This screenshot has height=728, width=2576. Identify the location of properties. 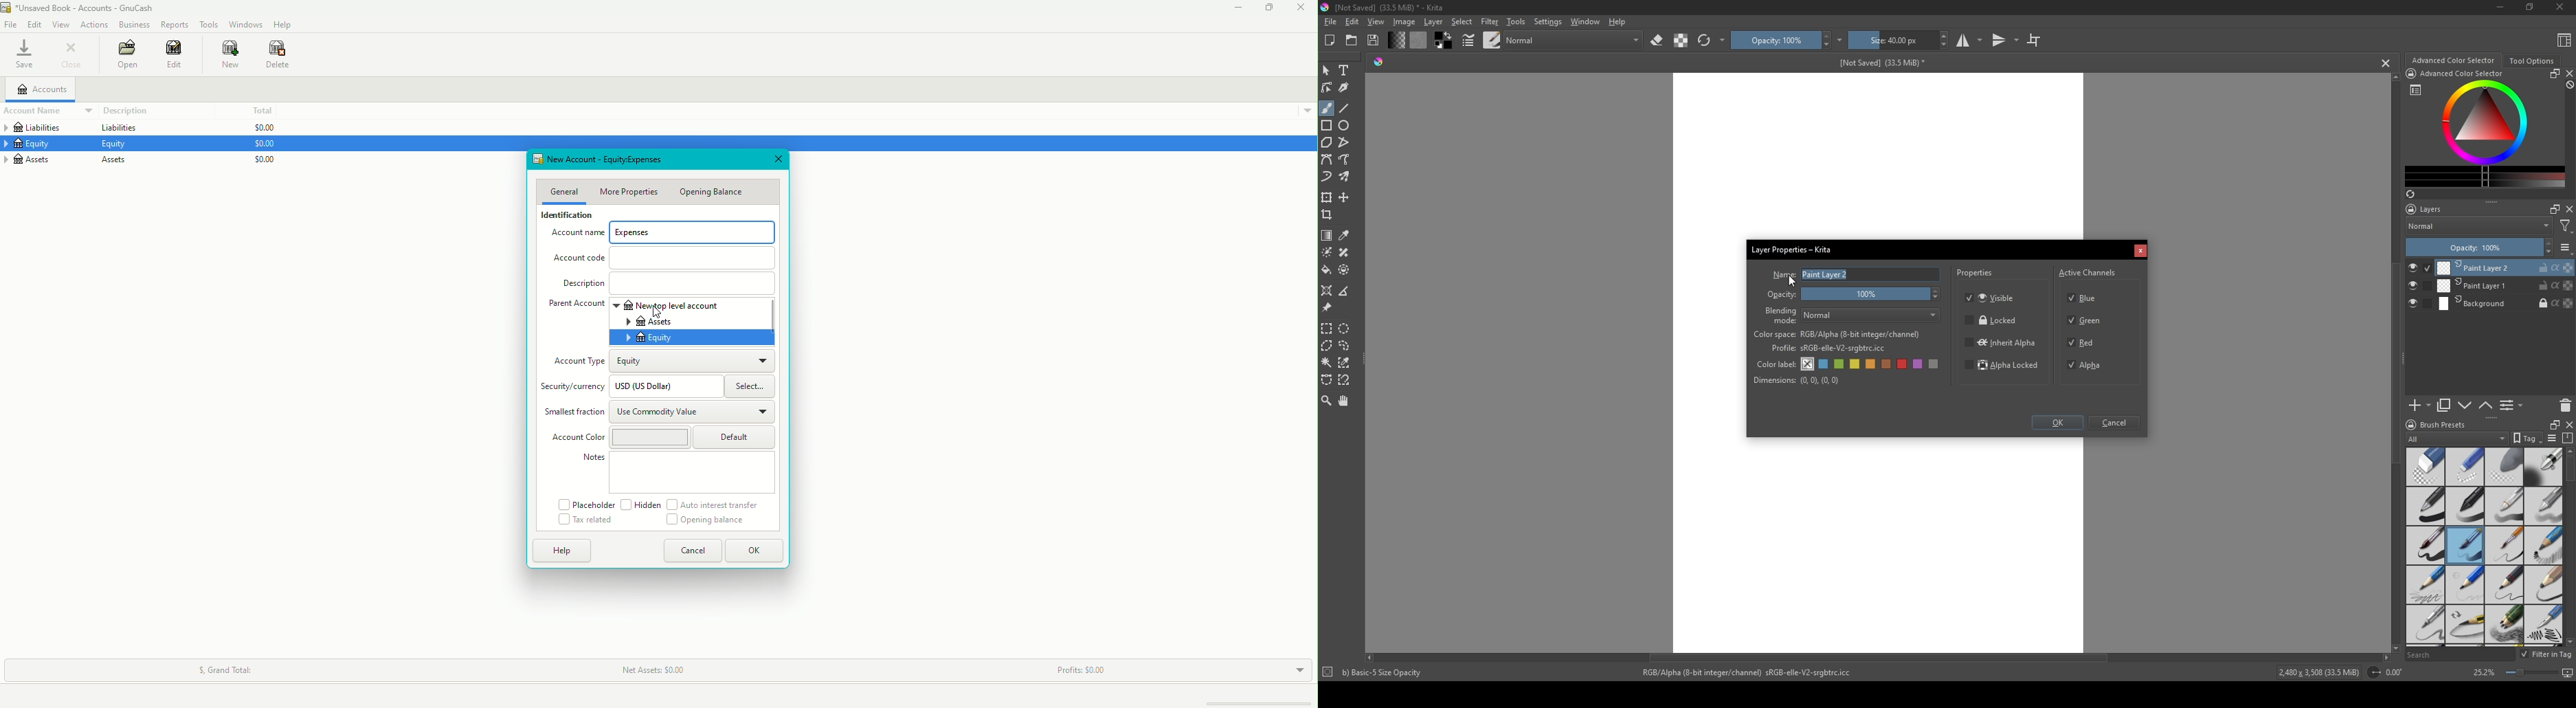
(1976, 275).